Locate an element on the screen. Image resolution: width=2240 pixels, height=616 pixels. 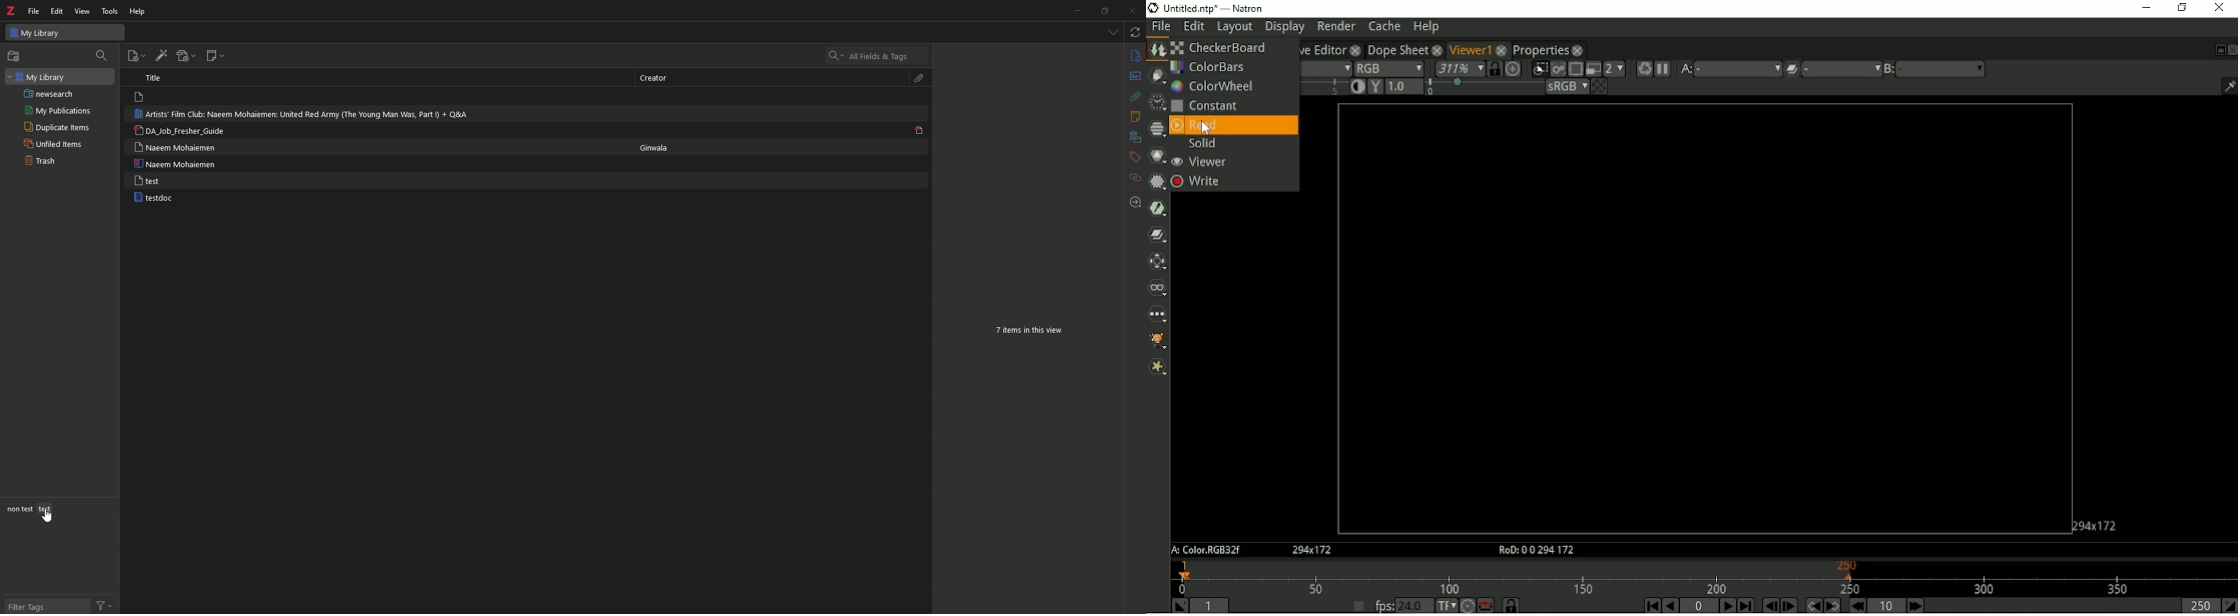
locate is located at coordinates (1135, 202).